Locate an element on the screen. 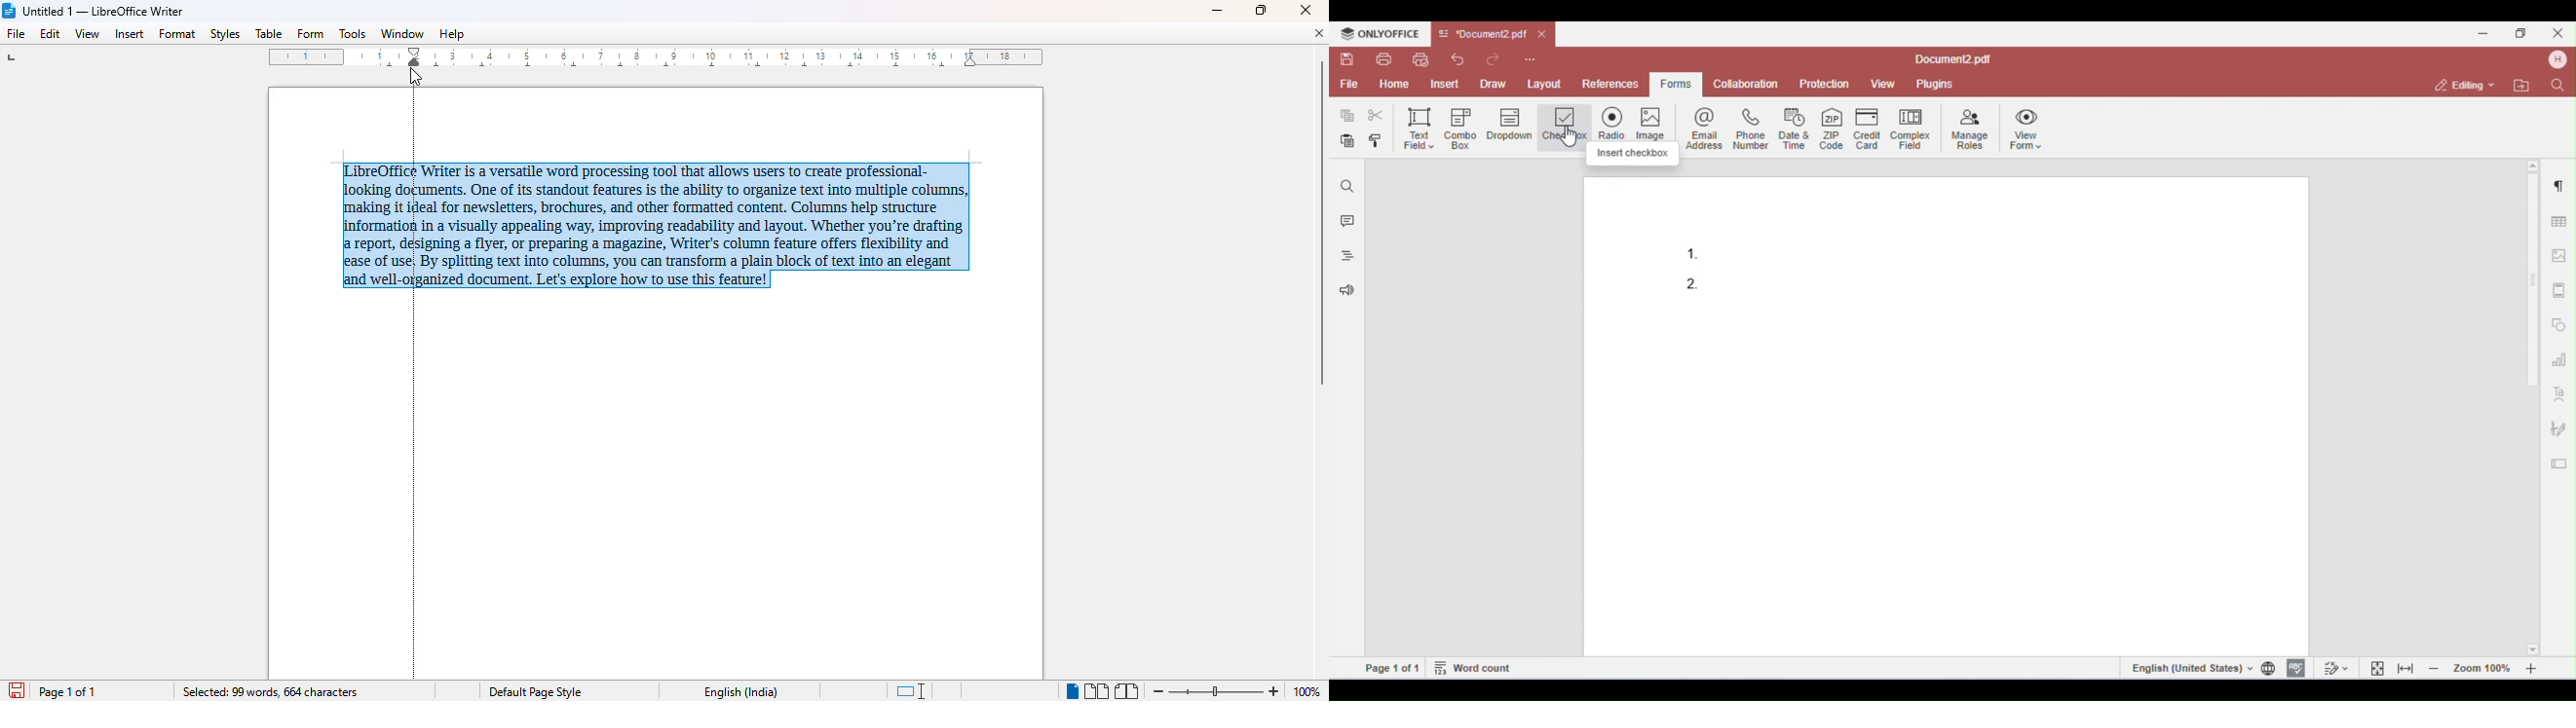  LibreOffice Writer is a versatile word processing tool that allows users to create professional-looking documents. One of its standout features is the ability to organize text into multiple columns, making it ideal for newsletters, brochures, and other formatted content. Columns help structure information in a visually appealing way, improving readability and layout. Whether you're drafting a report, designing a flyer, or preparing a magazine, Writer's column feature offers flexibility and ease of use. By splitting text into columns, you can transform a plain block of text into an elegant and well-organized document. Let's explore how to use this feature! (selected) is located at coordinates (671, 223).